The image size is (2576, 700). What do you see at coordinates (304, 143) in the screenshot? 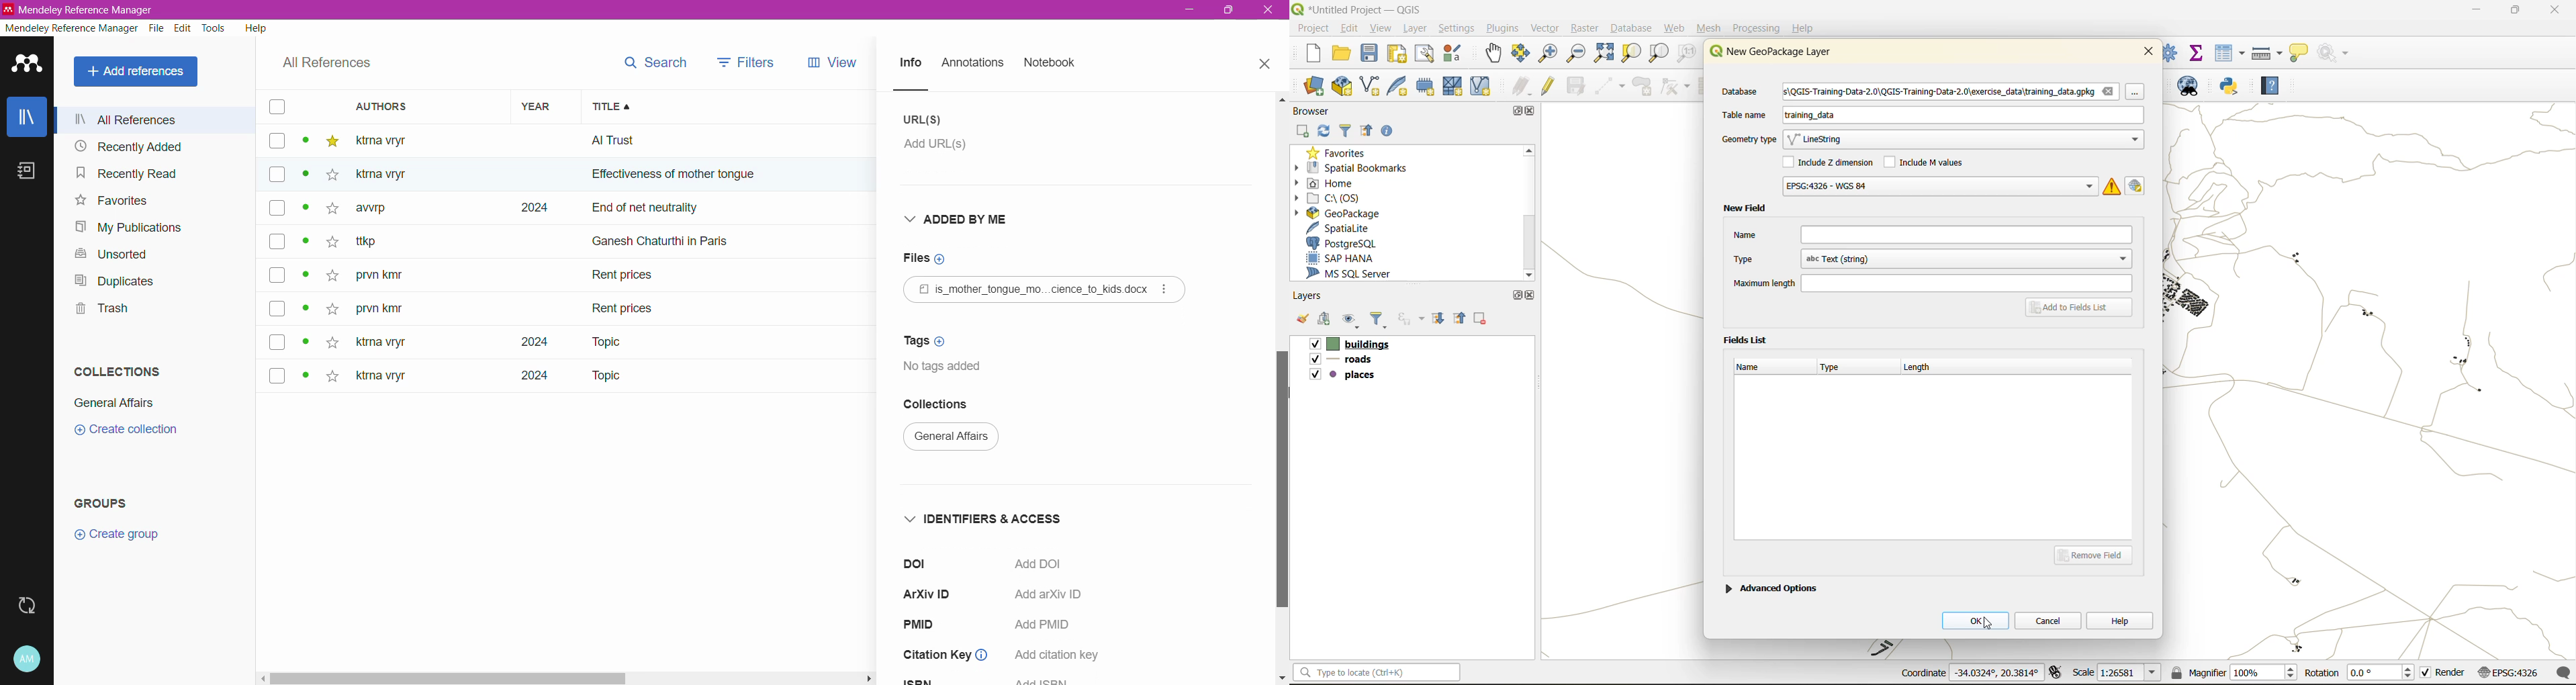
I see `dot ` at bounding box center [304, 143].